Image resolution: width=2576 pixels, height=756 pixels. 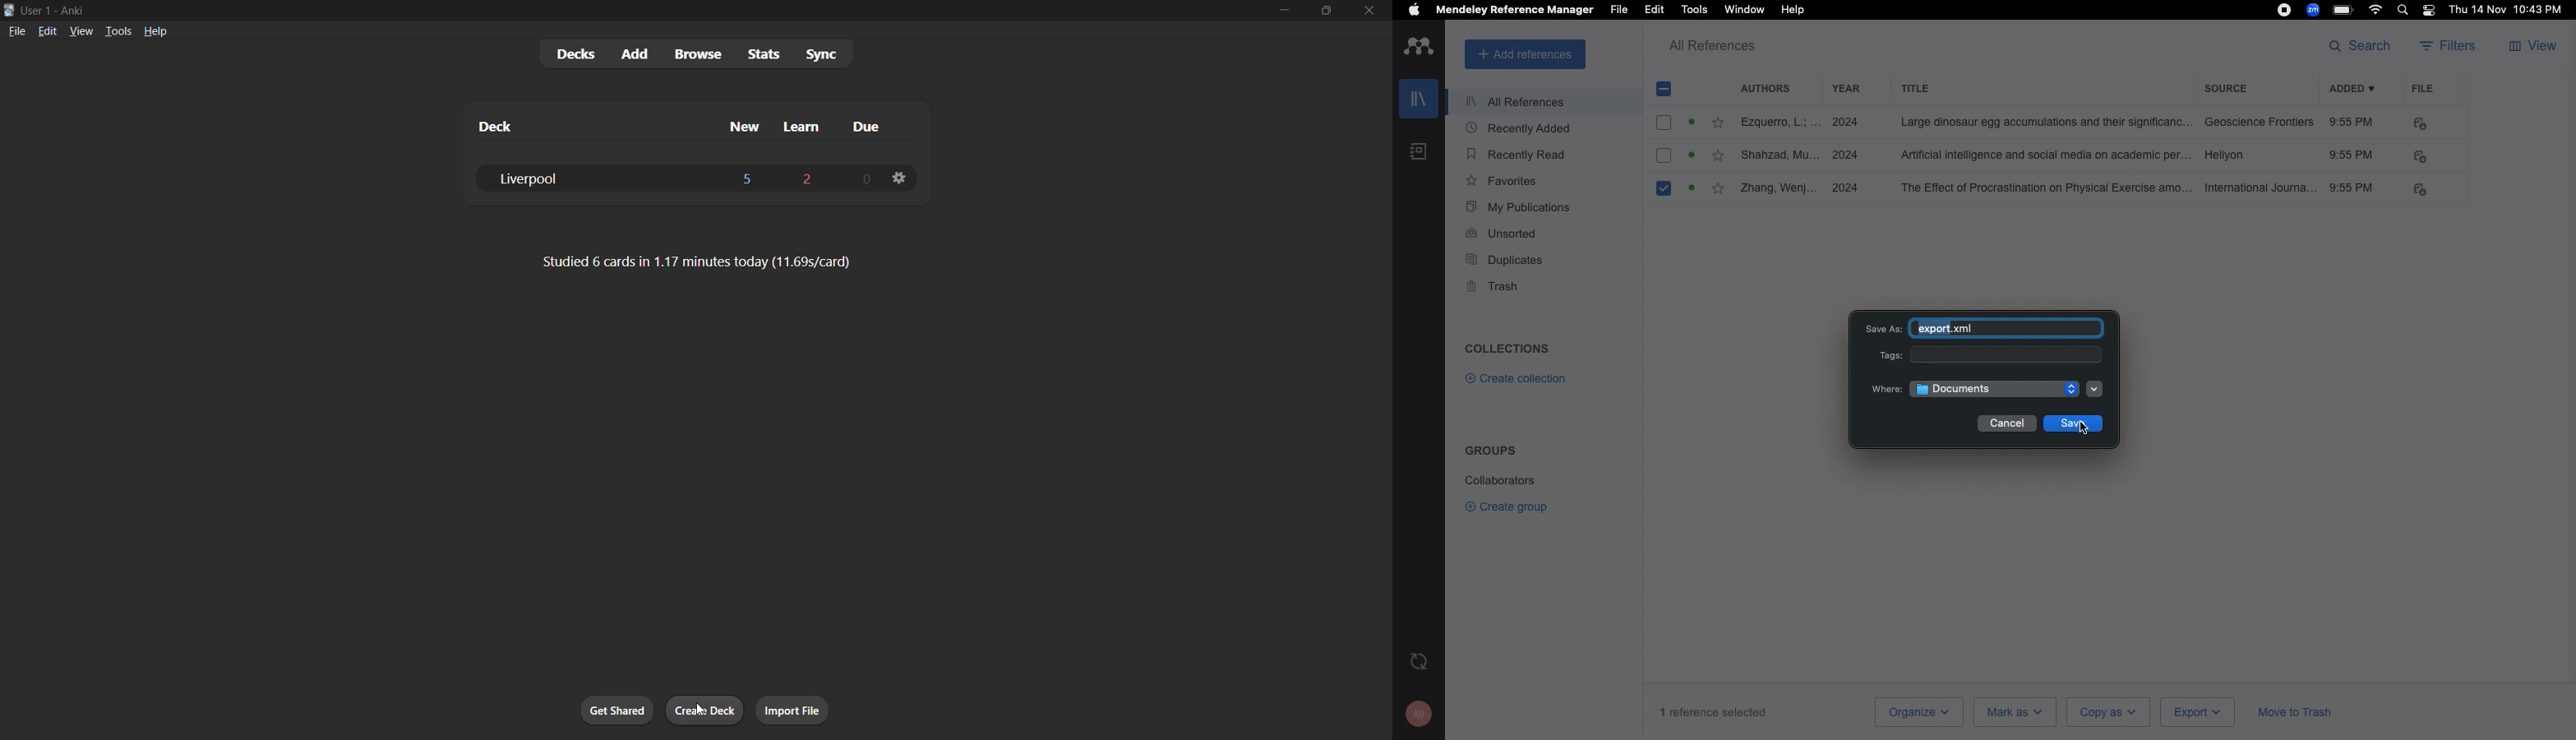 I want to click on Remove selection, so click(x=1666, y=92).